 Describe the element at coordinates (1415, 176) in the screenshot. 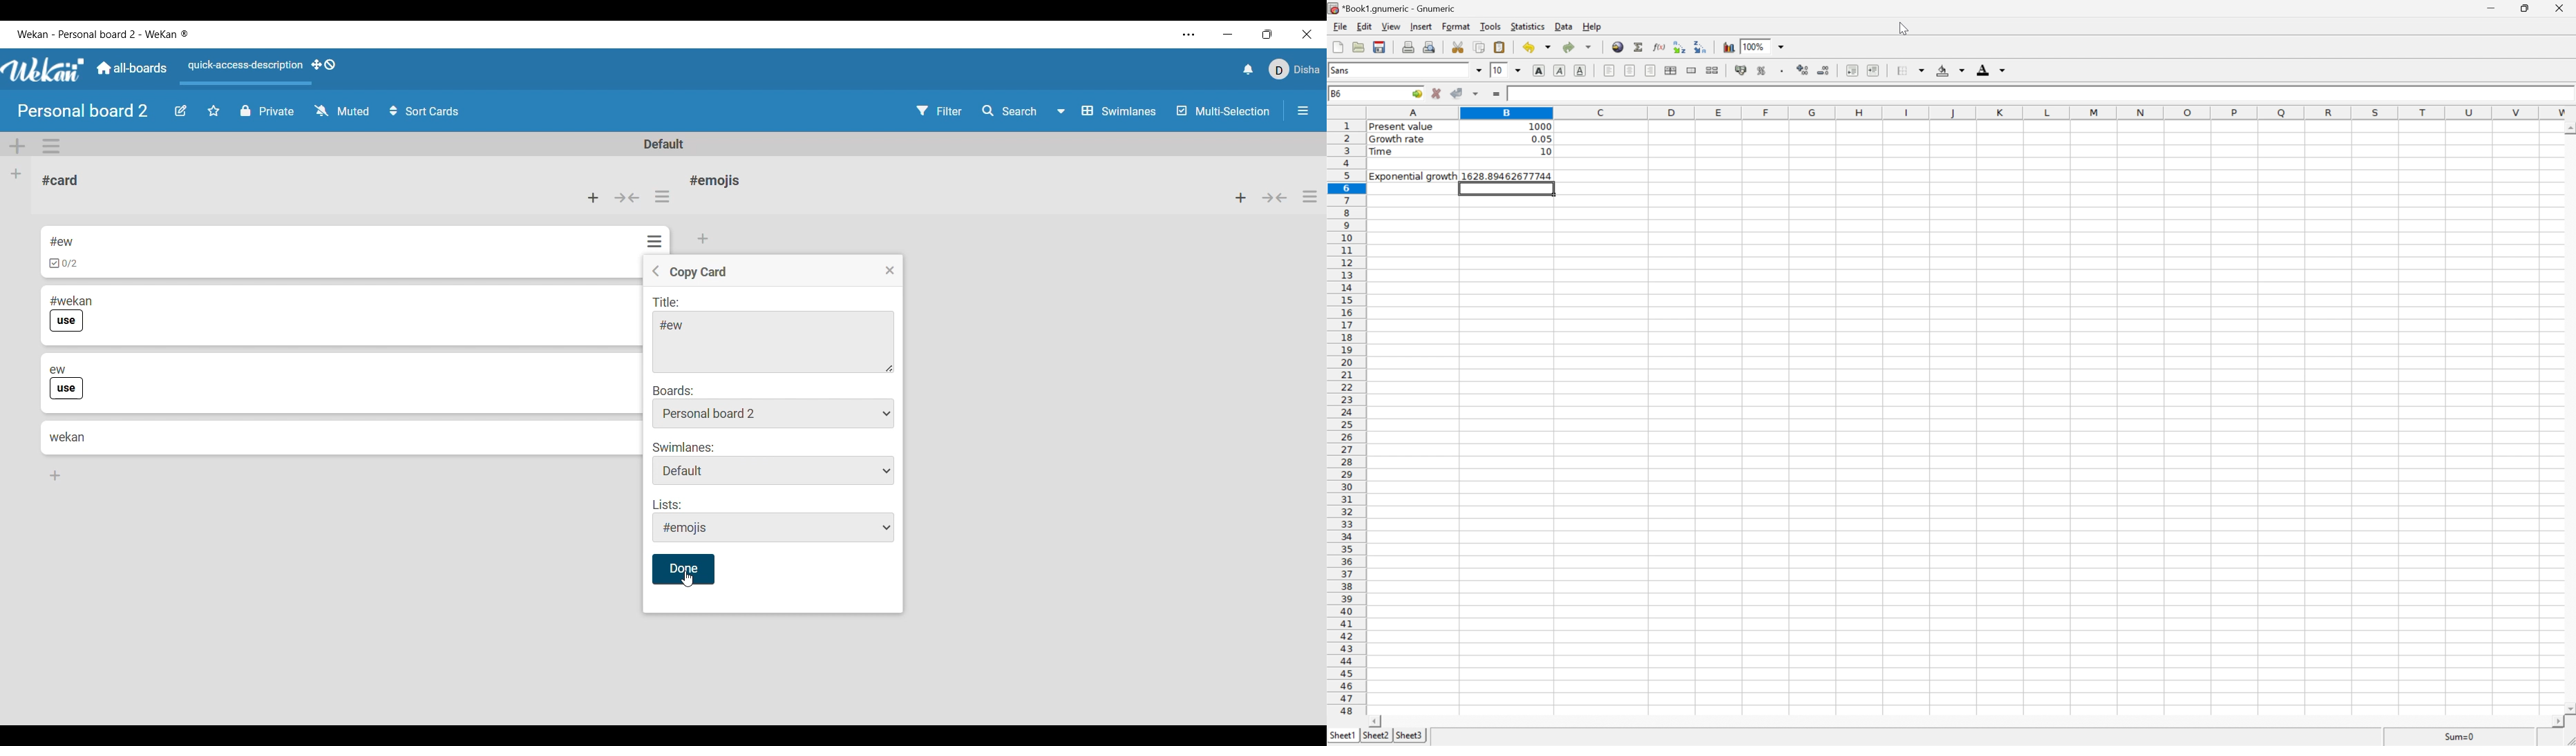

I see `Exponential growth` at that location.